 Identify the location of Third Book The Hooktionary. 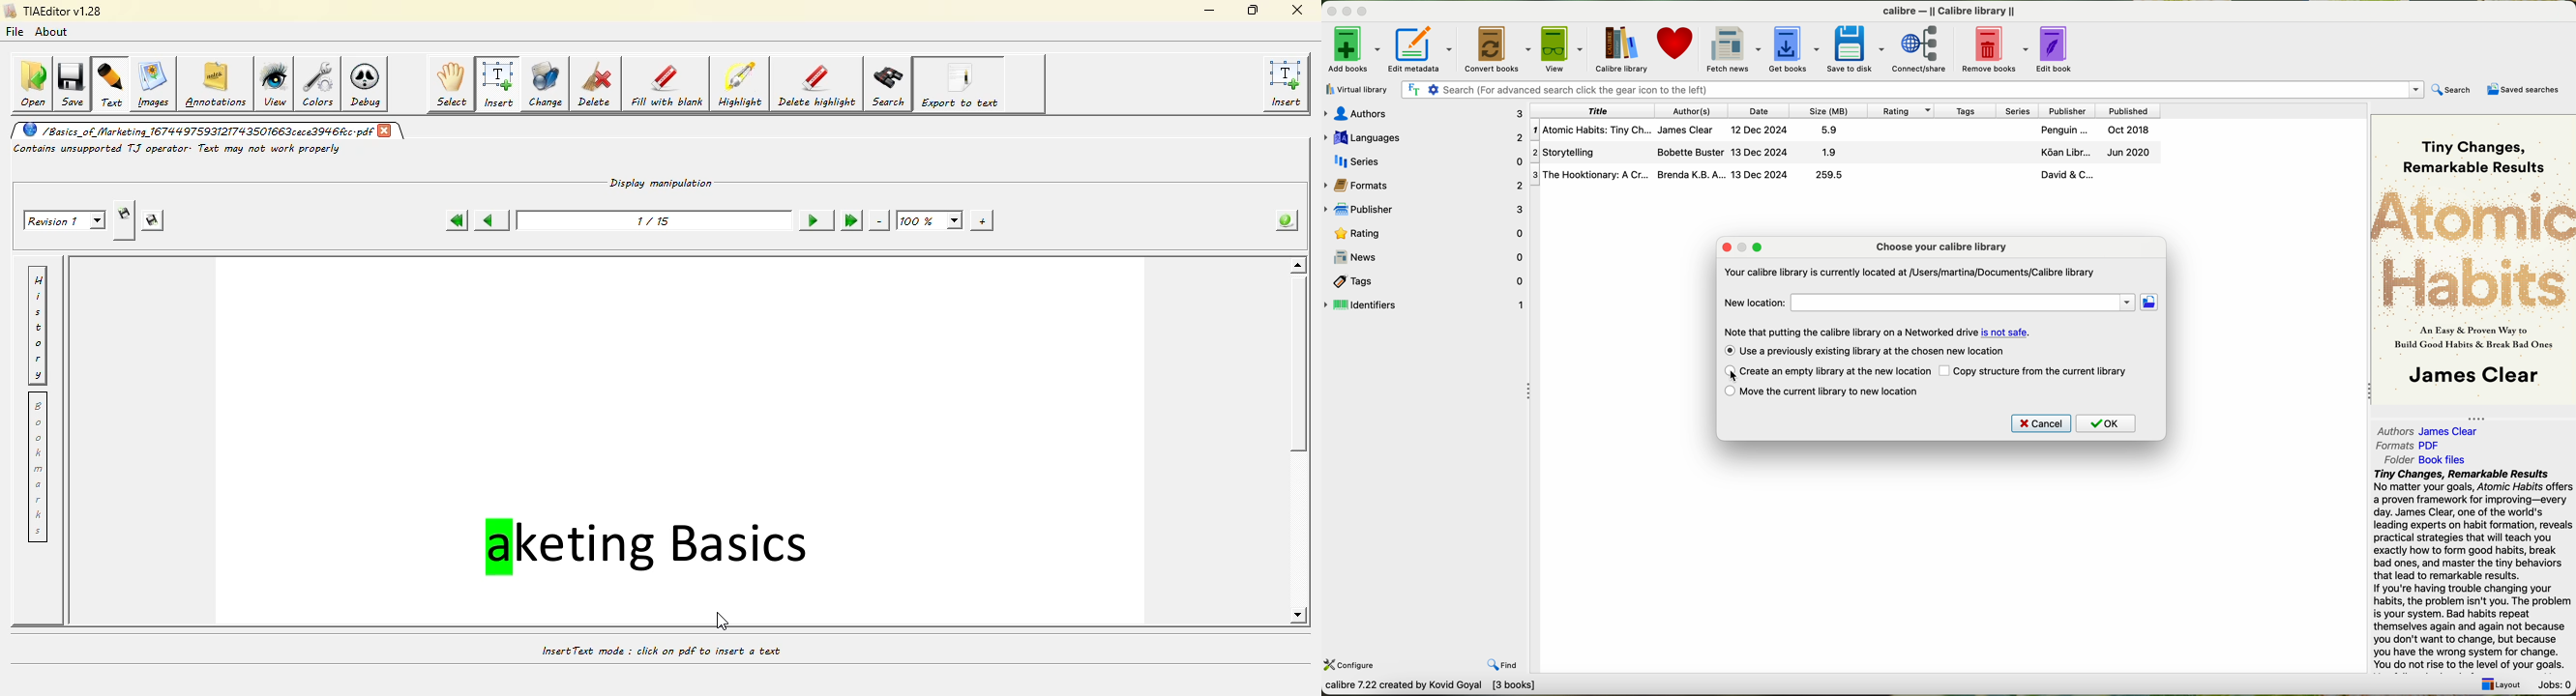
(1846, 175).